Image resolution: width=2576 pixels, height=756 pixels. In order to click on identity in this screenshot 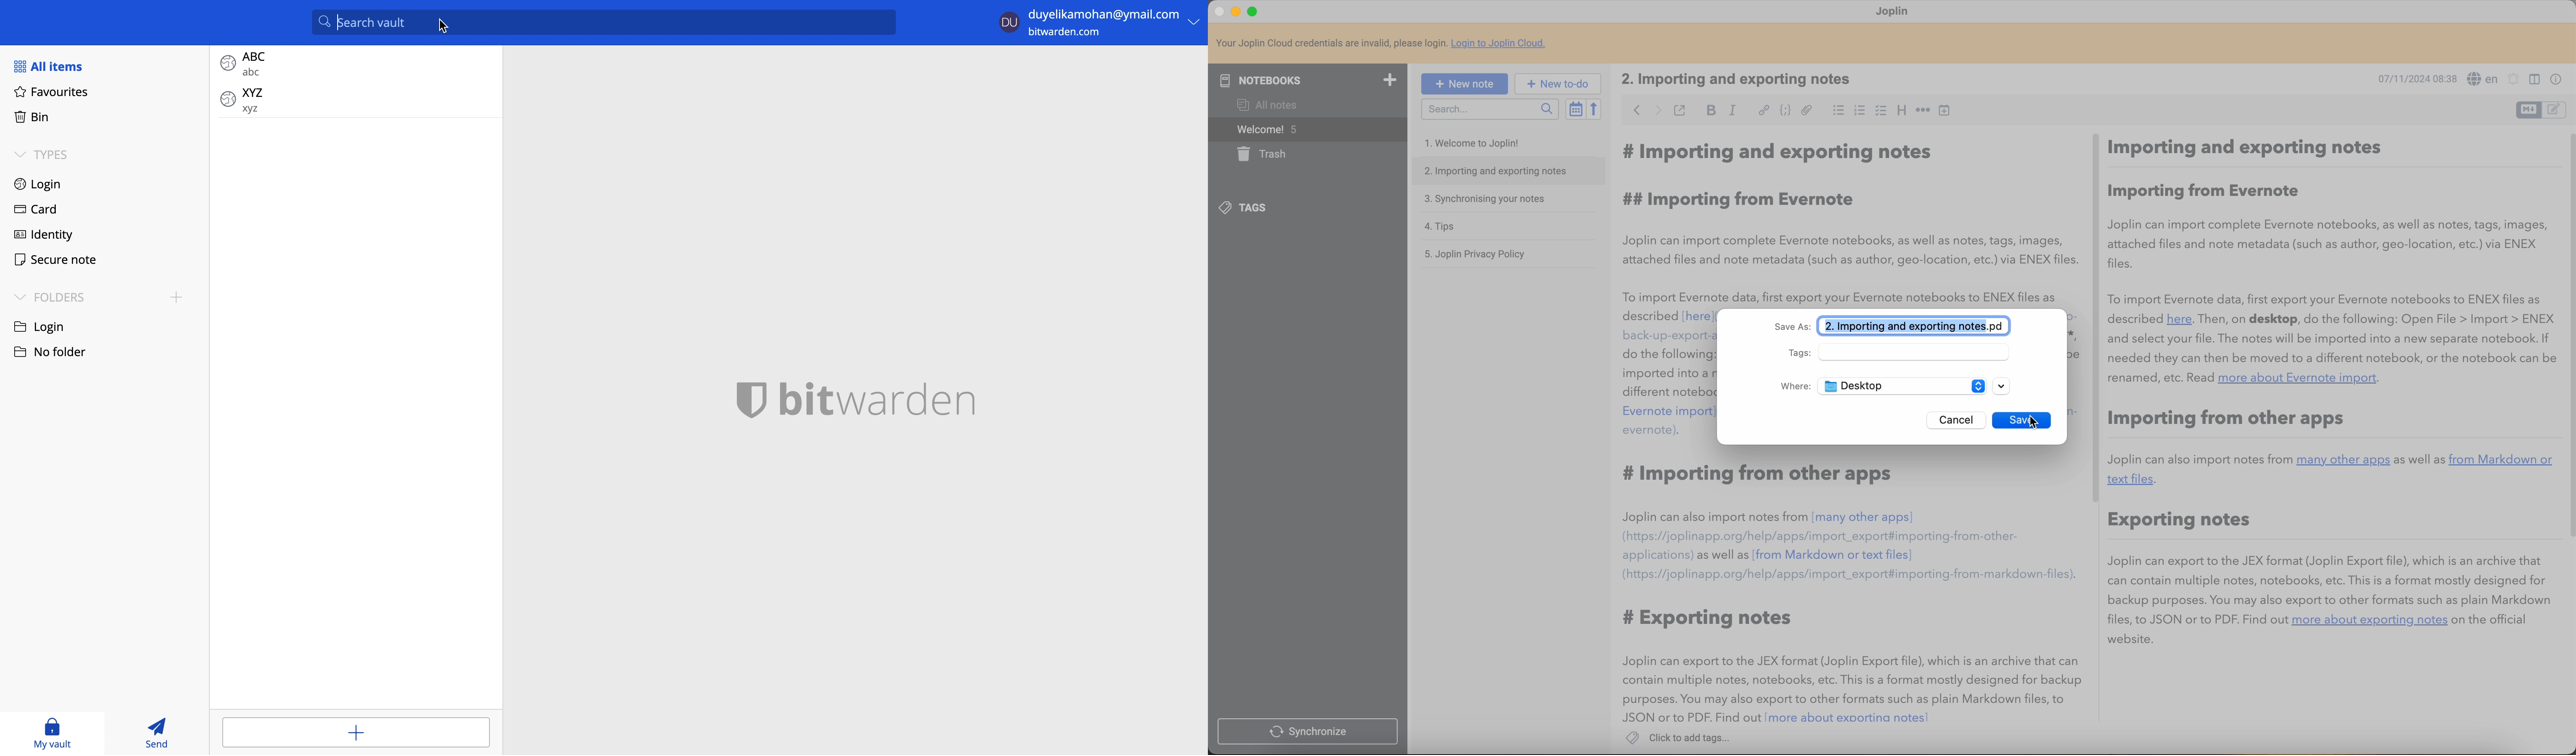, I will do `click(44, 235)`.